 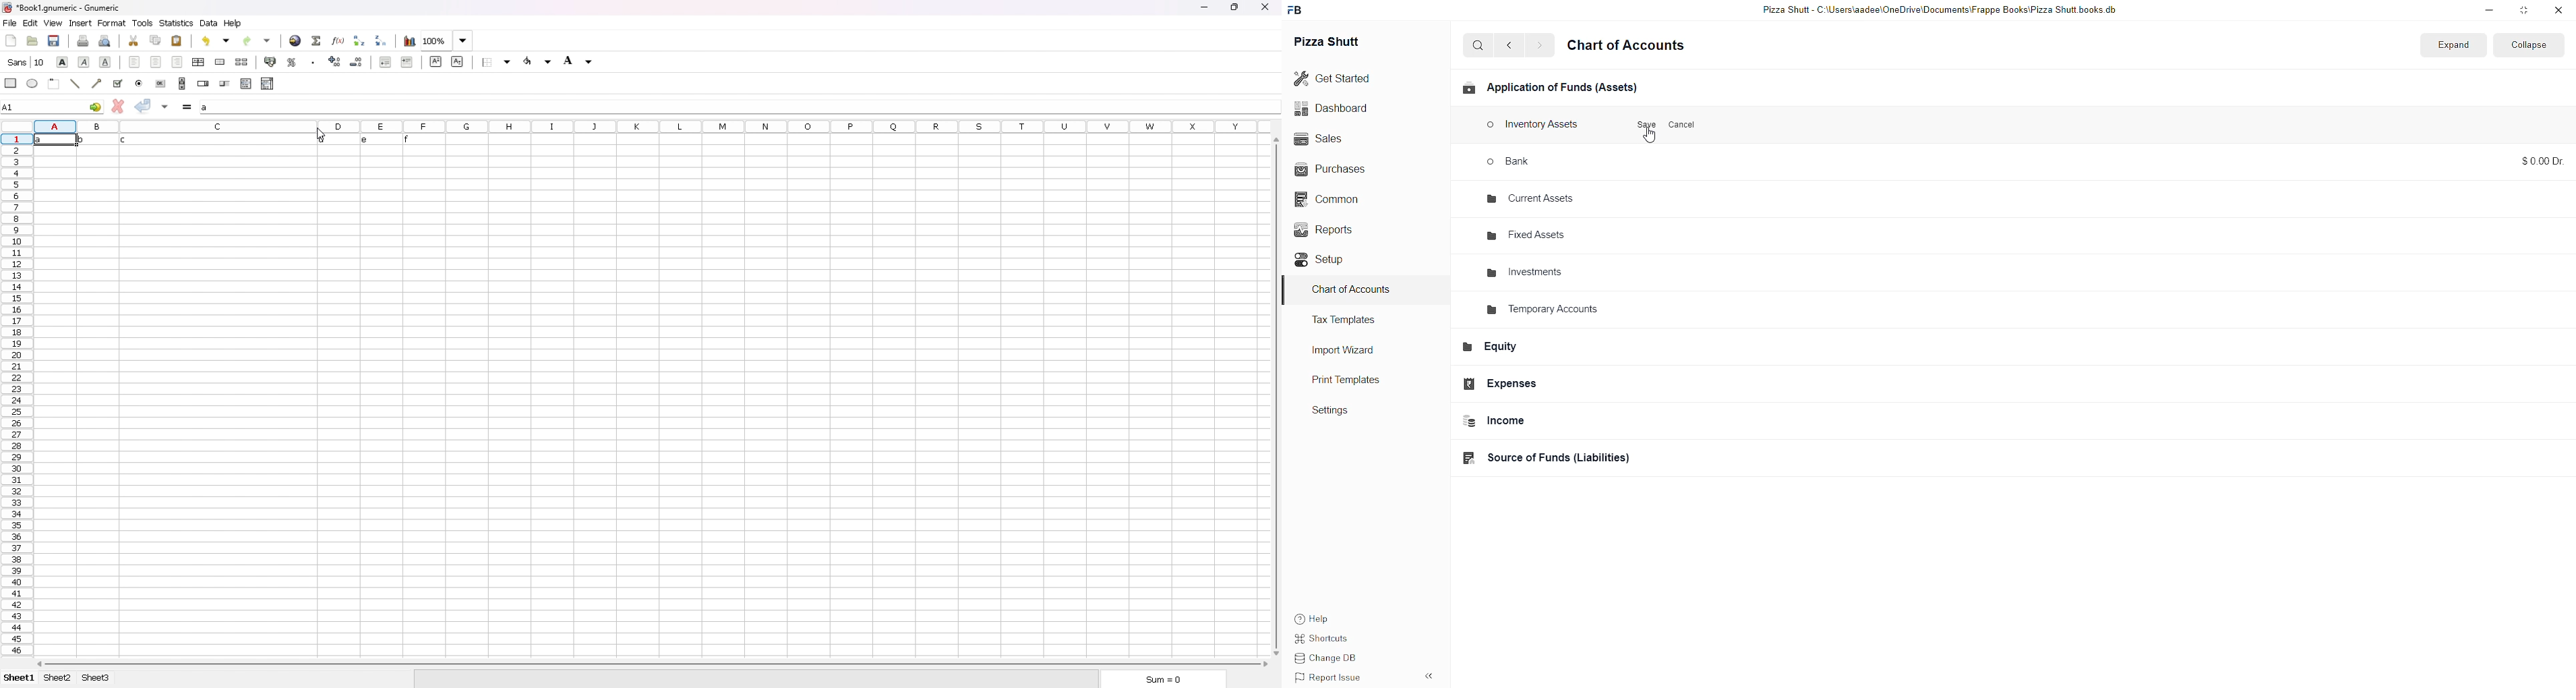 What do you see at coordinates (176, 61) in the screenshot?
I see `right align` at bounding box center [176, 61].